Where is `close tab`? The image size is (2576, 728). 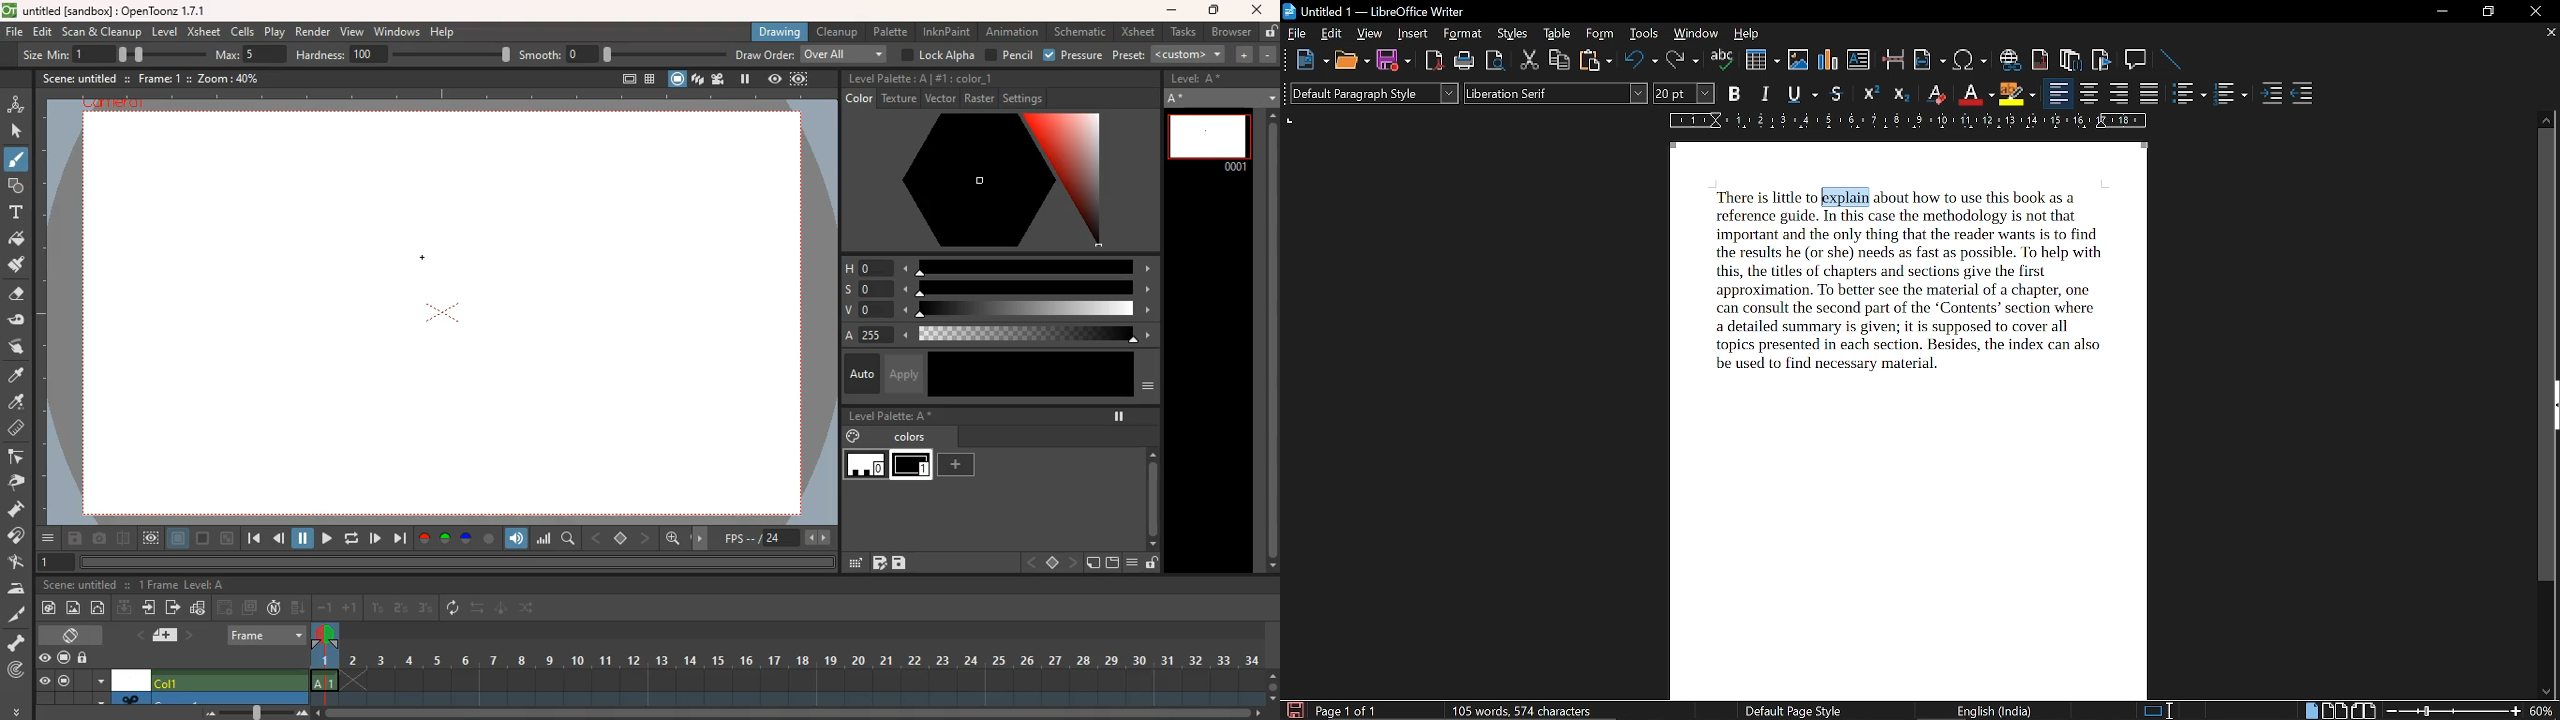
close tab is located at coordinates (2549, 34).